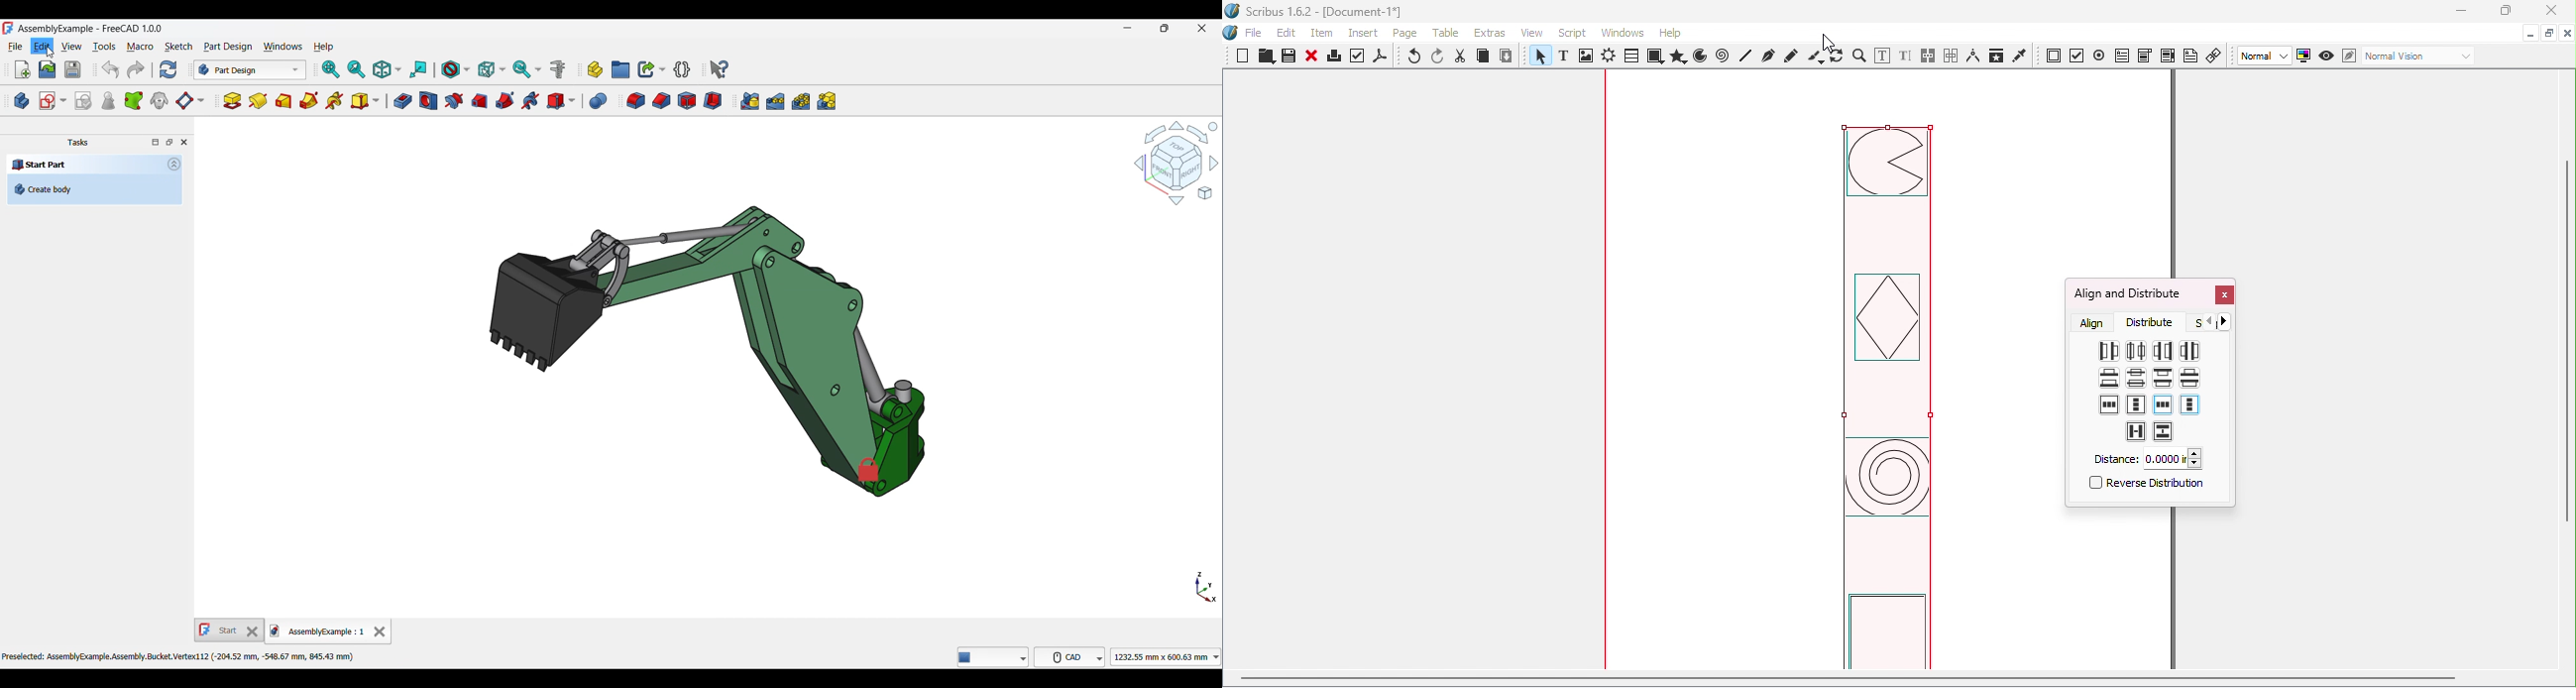 This screenshot has height=700, width=2576. Describe the element at coordinates (94, 189) in the screenshot. I see `Create body` at that location.